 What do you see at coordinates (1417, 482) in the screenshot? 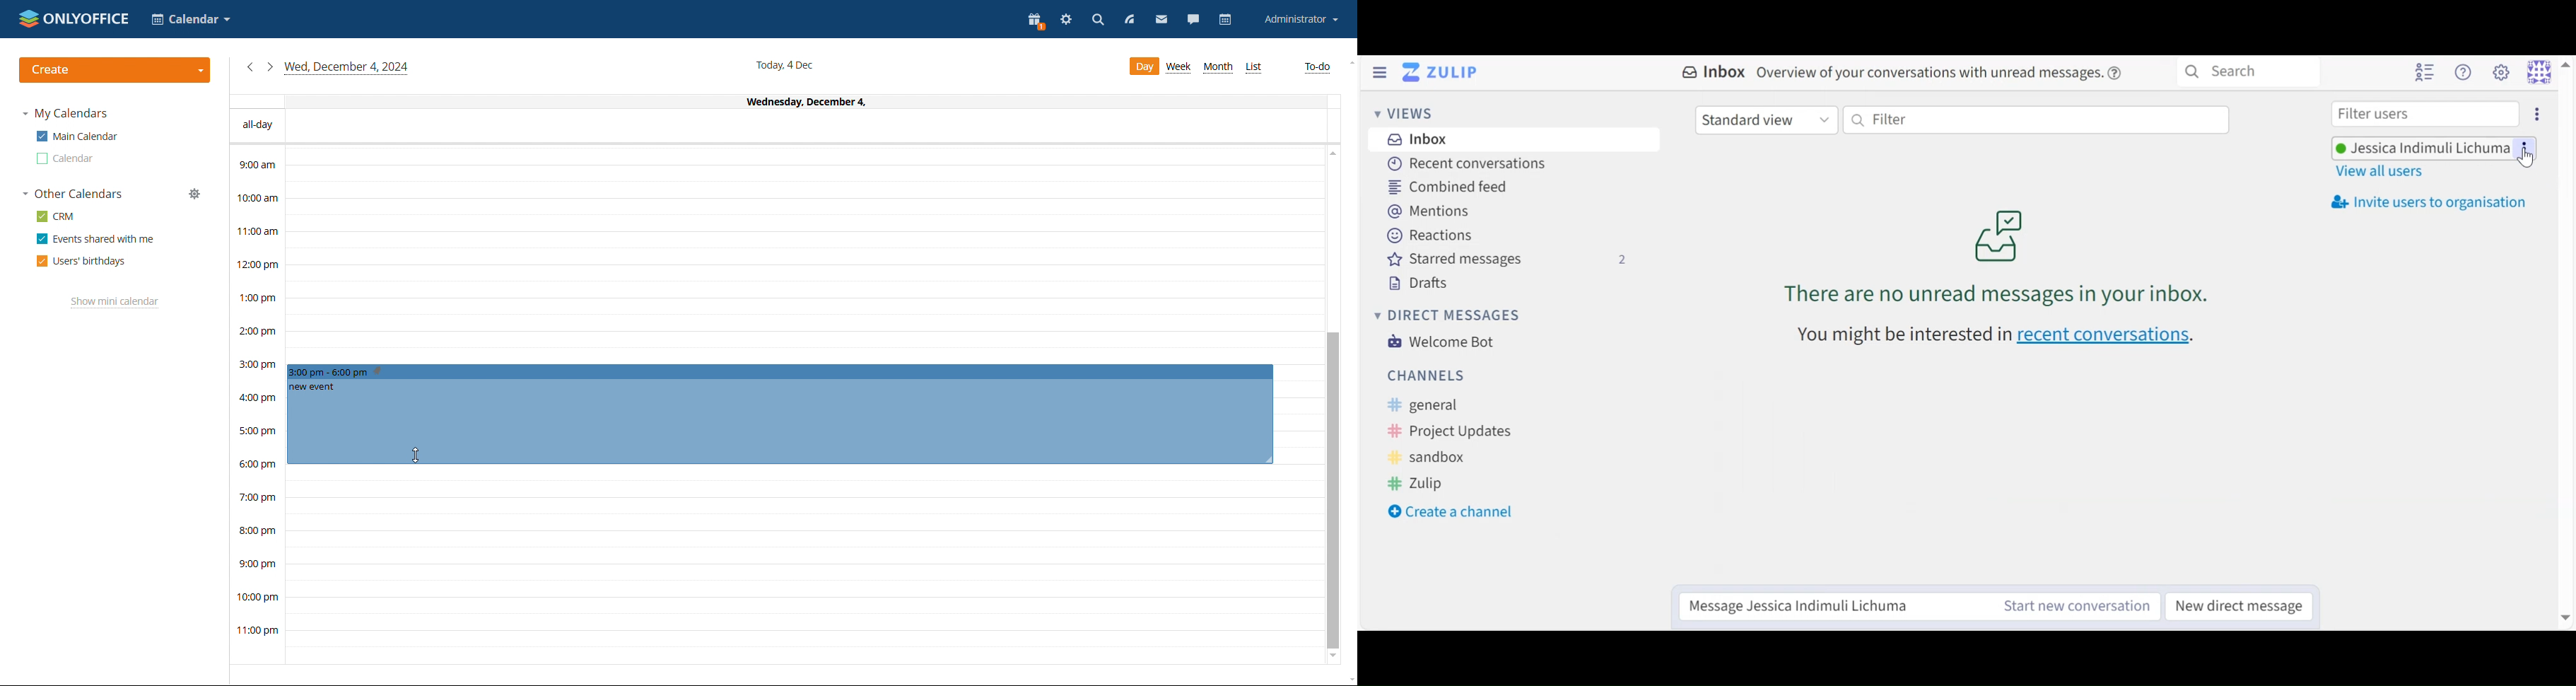
I see `zulip` at bounding box center [1417, 482].